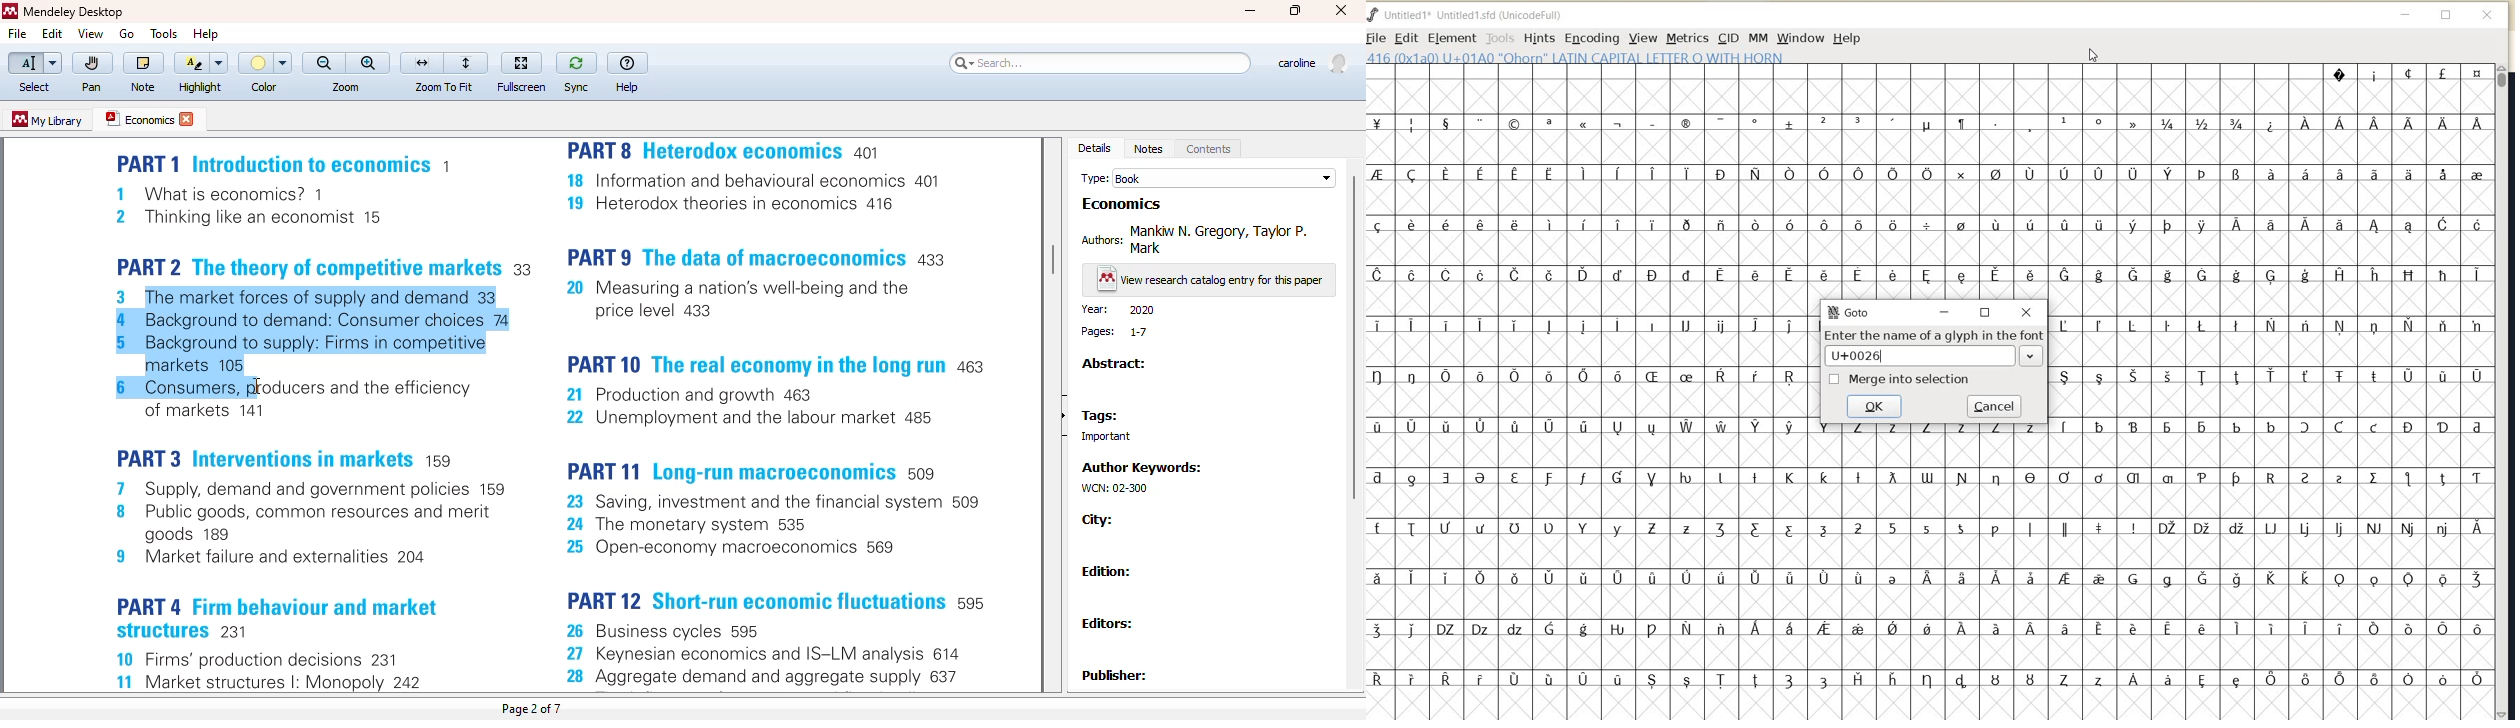  What do you see at coordinates (1110, 622) in the screenshot?
I see `editors` at bounding box center [1110, 622].